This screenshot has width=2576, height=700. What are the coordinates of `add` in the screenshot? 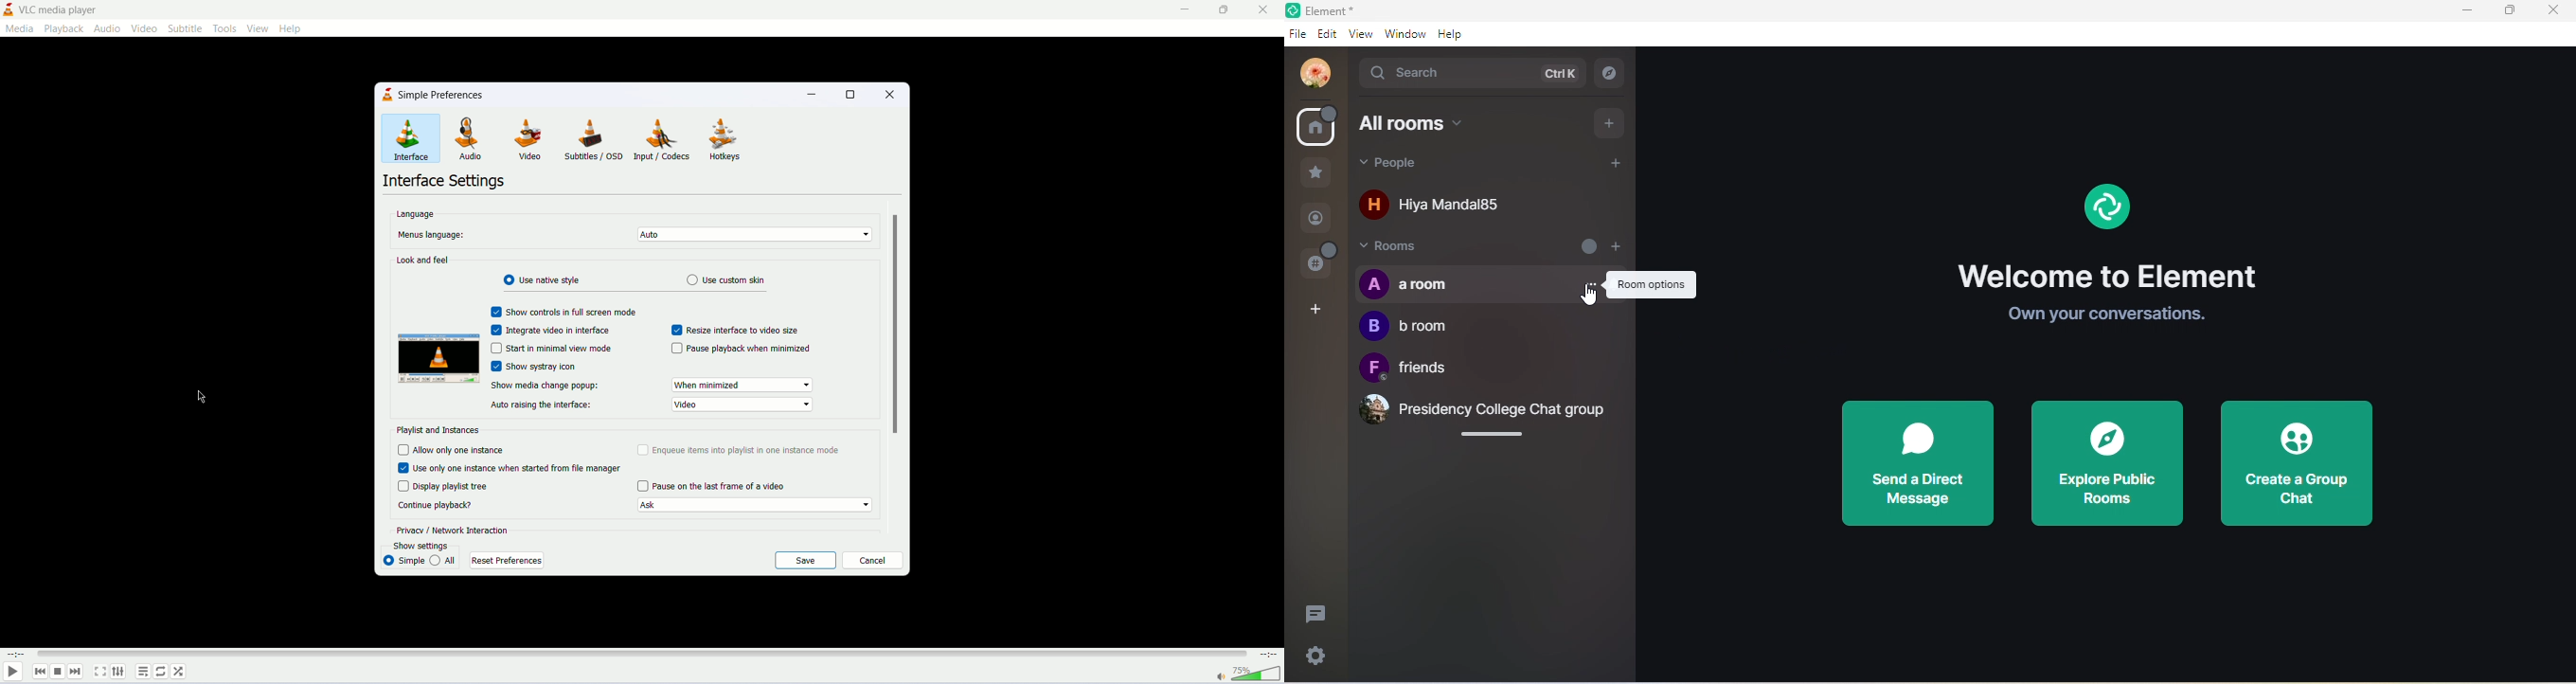 It's located at (1611, 123).